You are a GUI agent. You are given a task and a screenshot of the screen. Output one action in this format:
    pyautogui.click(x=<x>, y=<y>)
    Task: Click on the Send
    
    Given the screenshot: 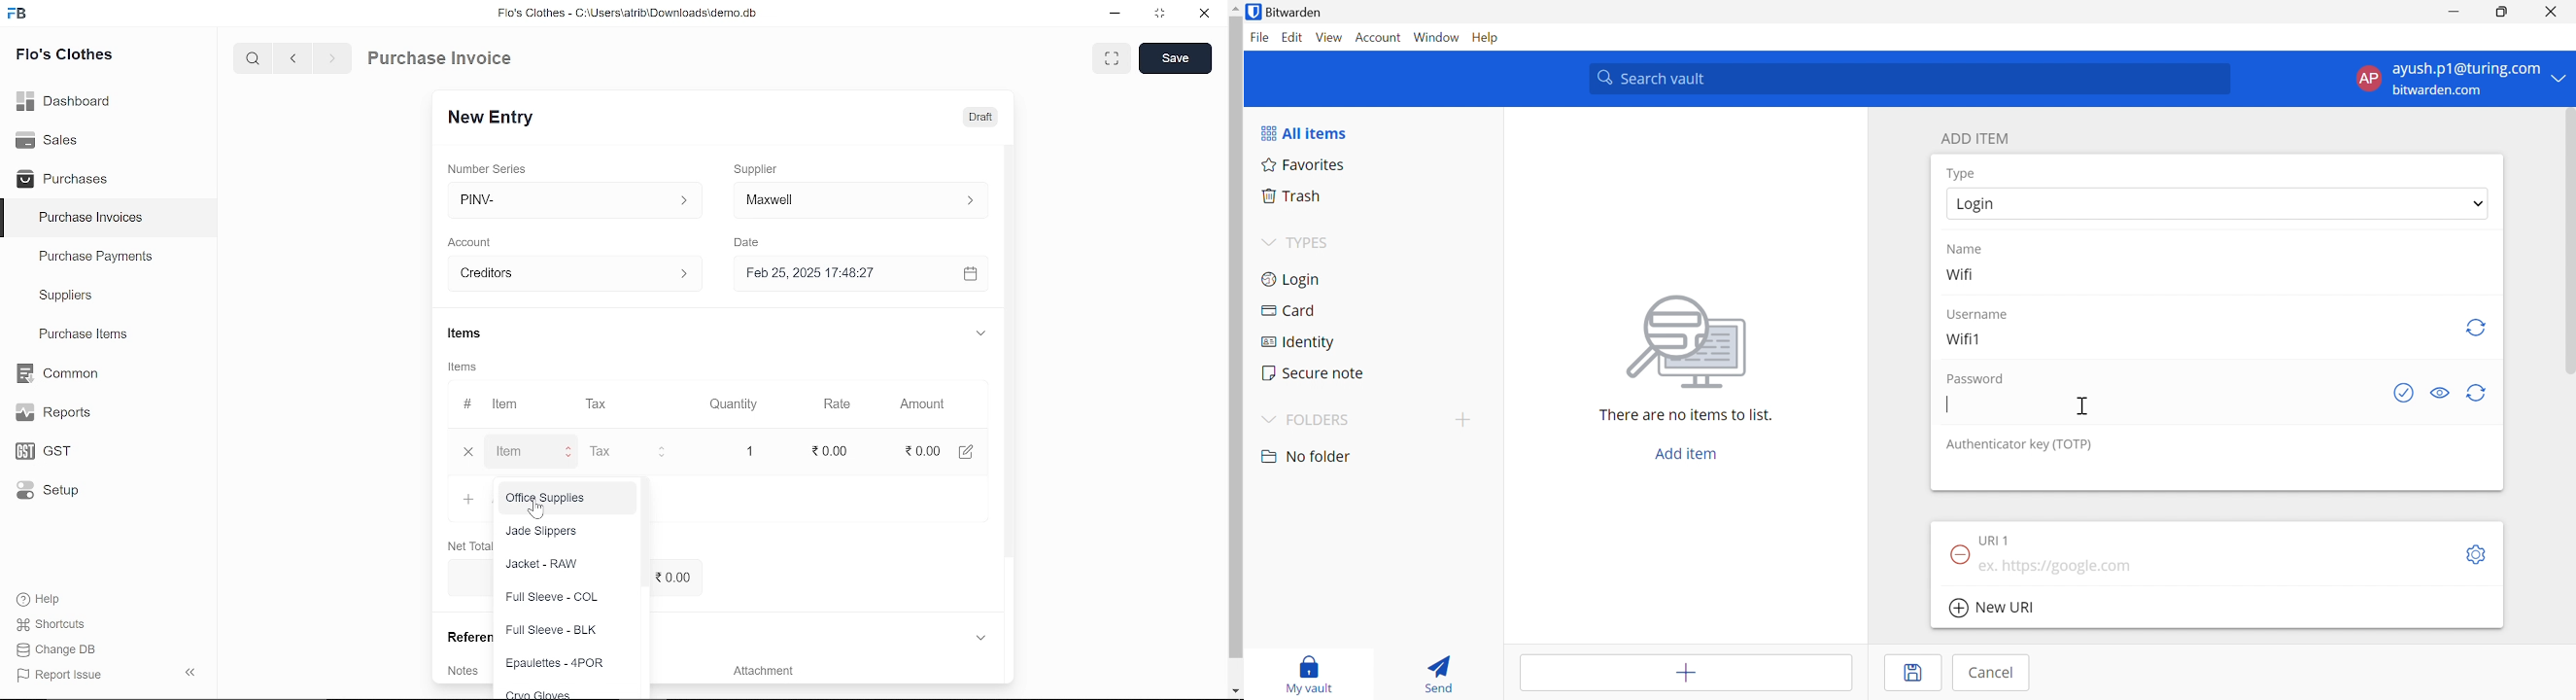 What is the action you would take?
    pyautogui.click(x=1435, y=671)
    